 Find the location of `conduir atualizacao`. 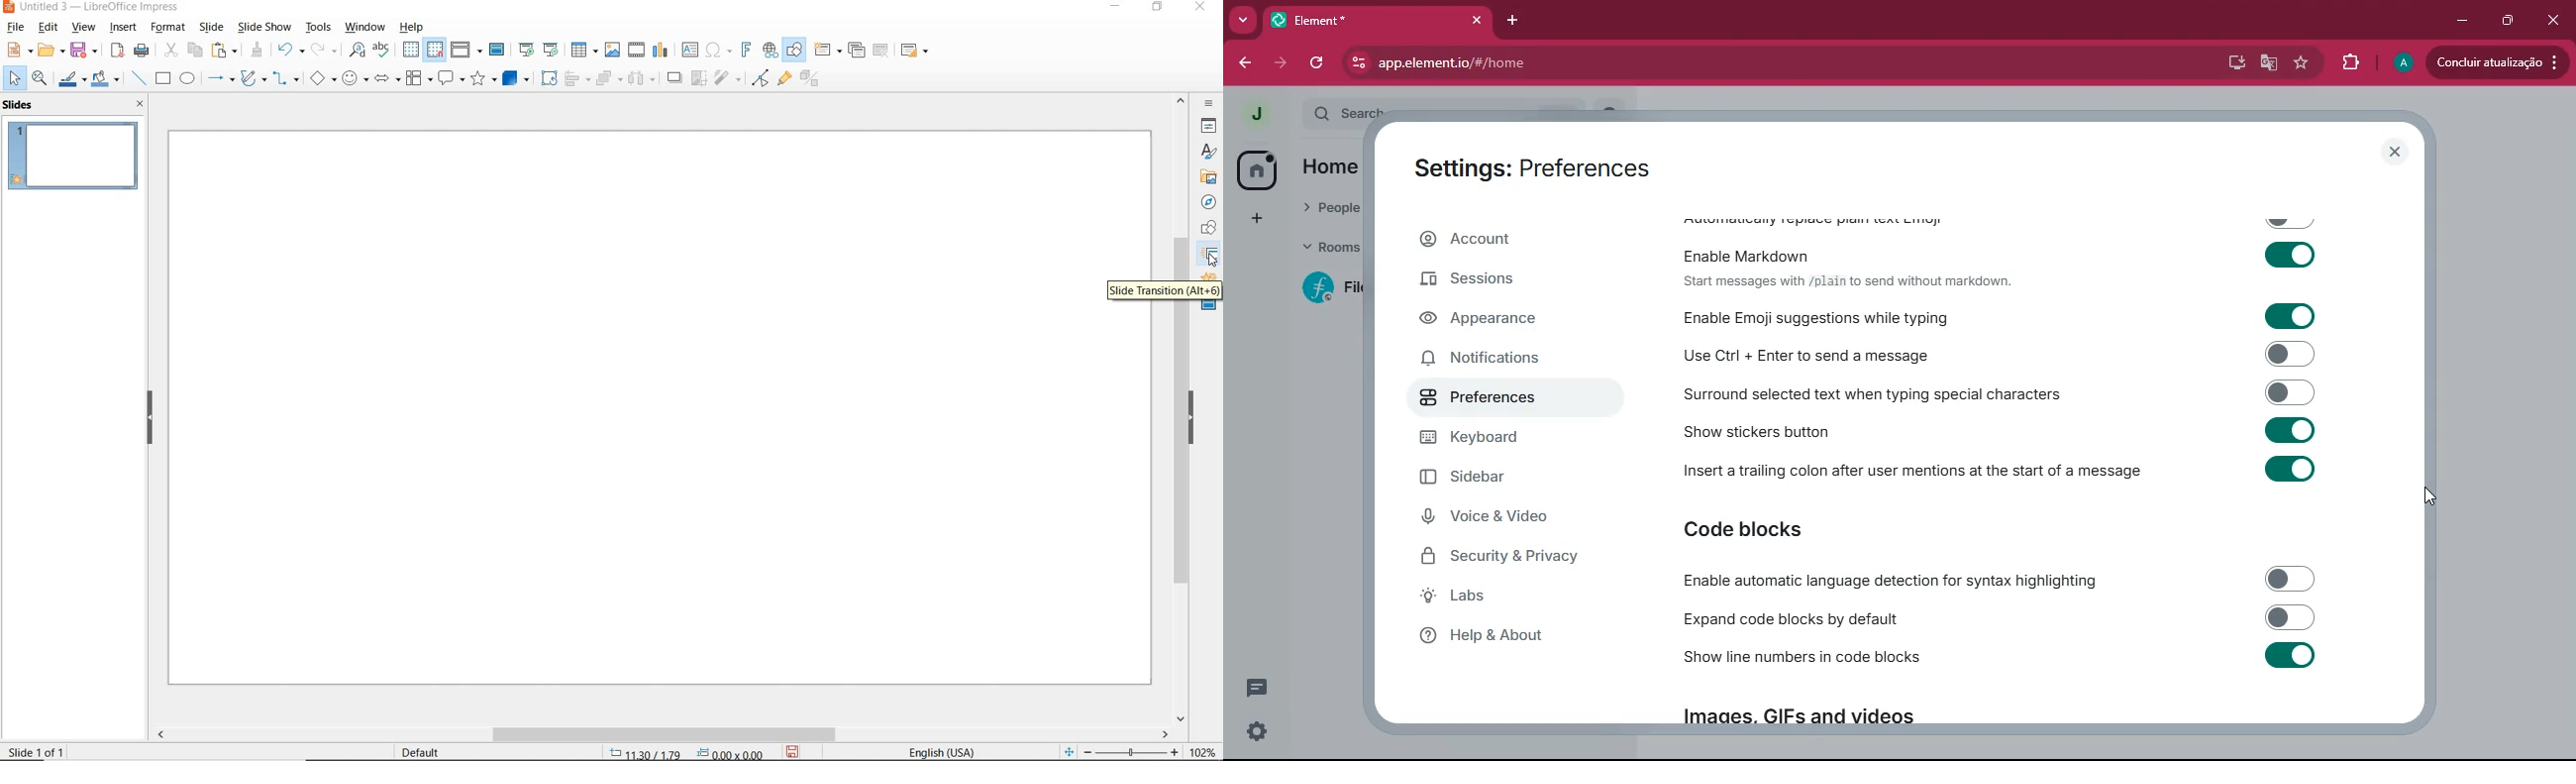

conduir atualizacao is located at coordinates (2496, 62).